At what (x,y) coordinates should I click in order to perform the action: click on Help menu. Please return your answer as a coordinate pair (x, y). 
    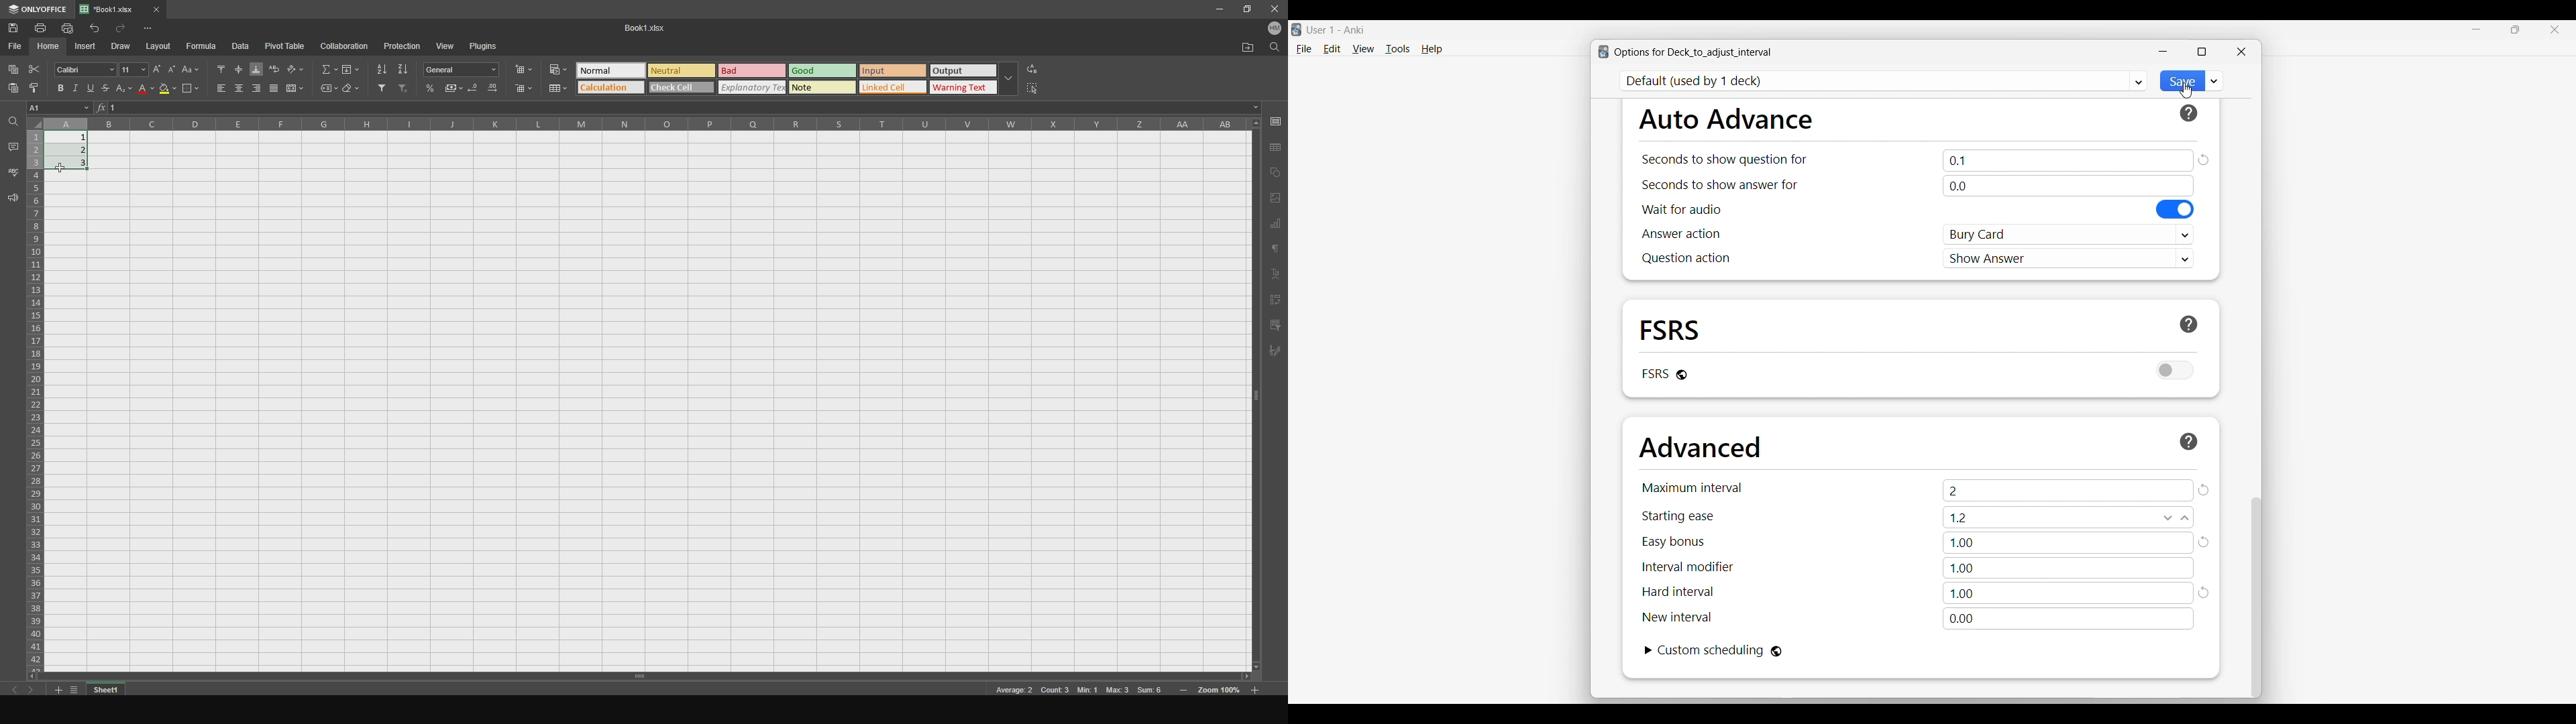
    Looking at the image, I should click on (1432, 50).